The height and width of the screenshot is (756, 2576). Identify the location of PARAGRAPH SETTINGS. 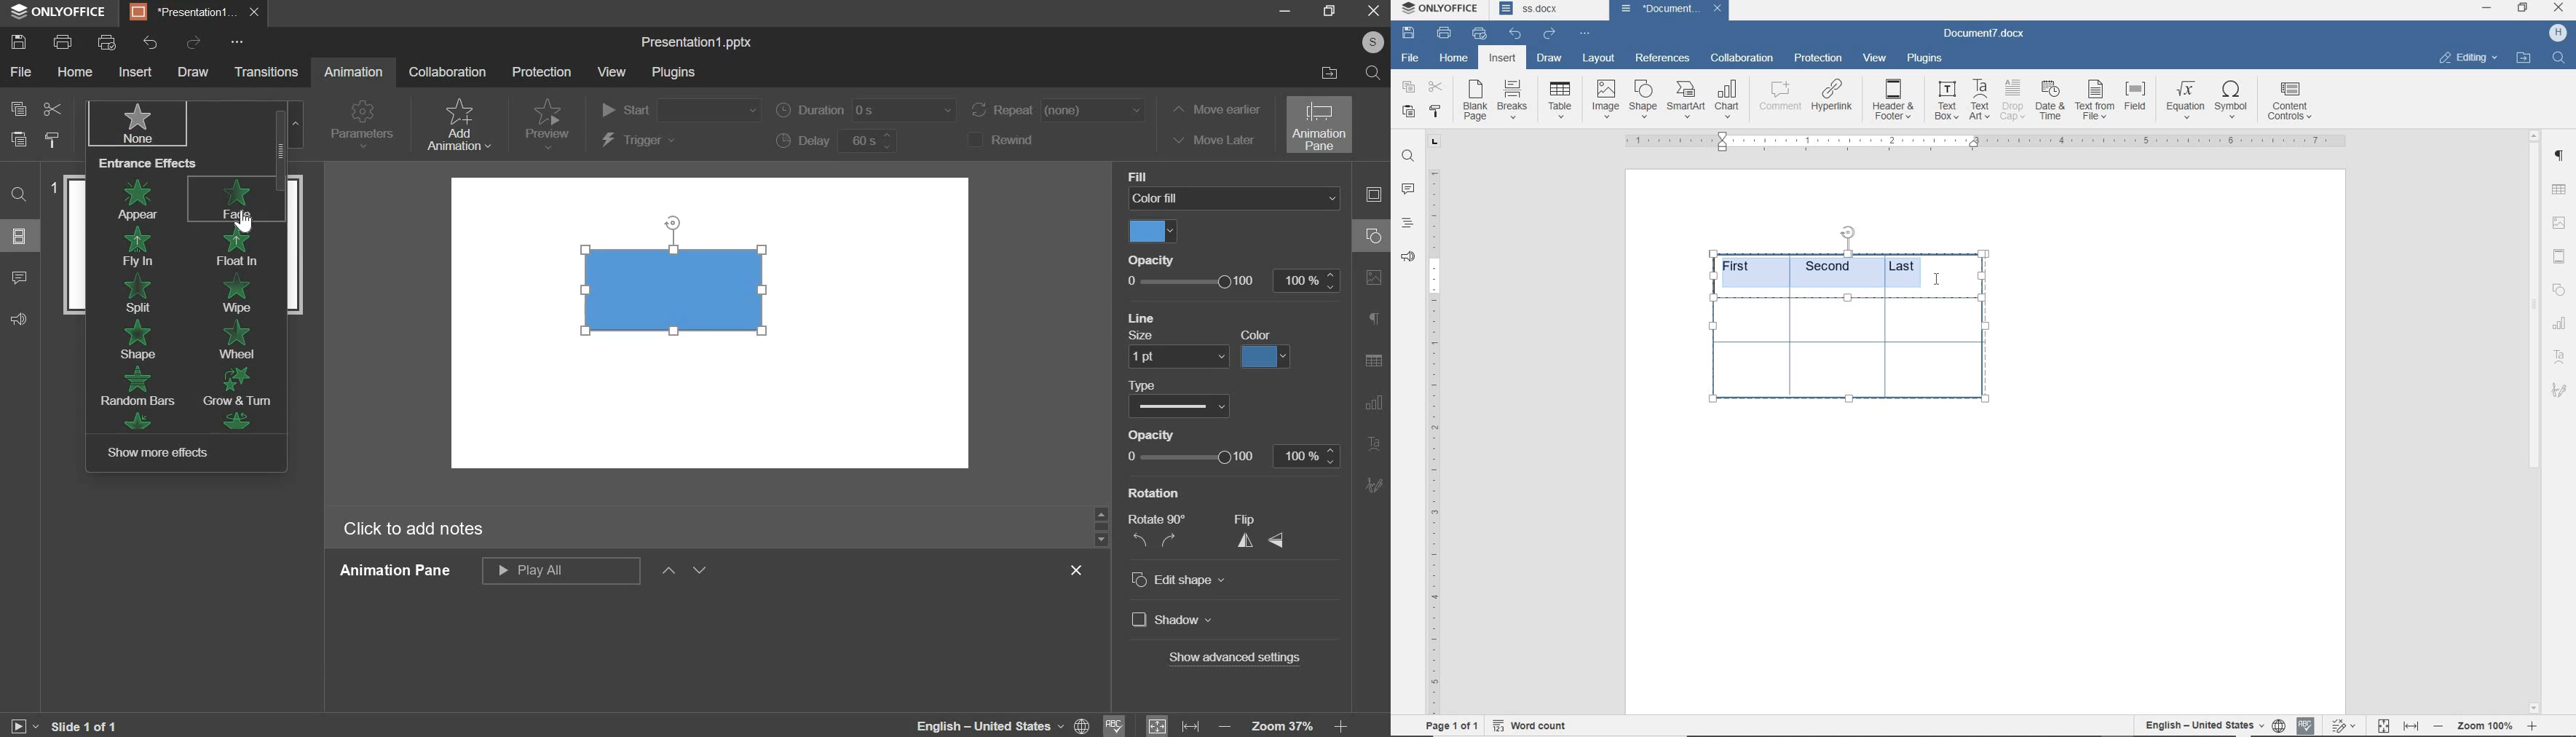
(2559, 154).